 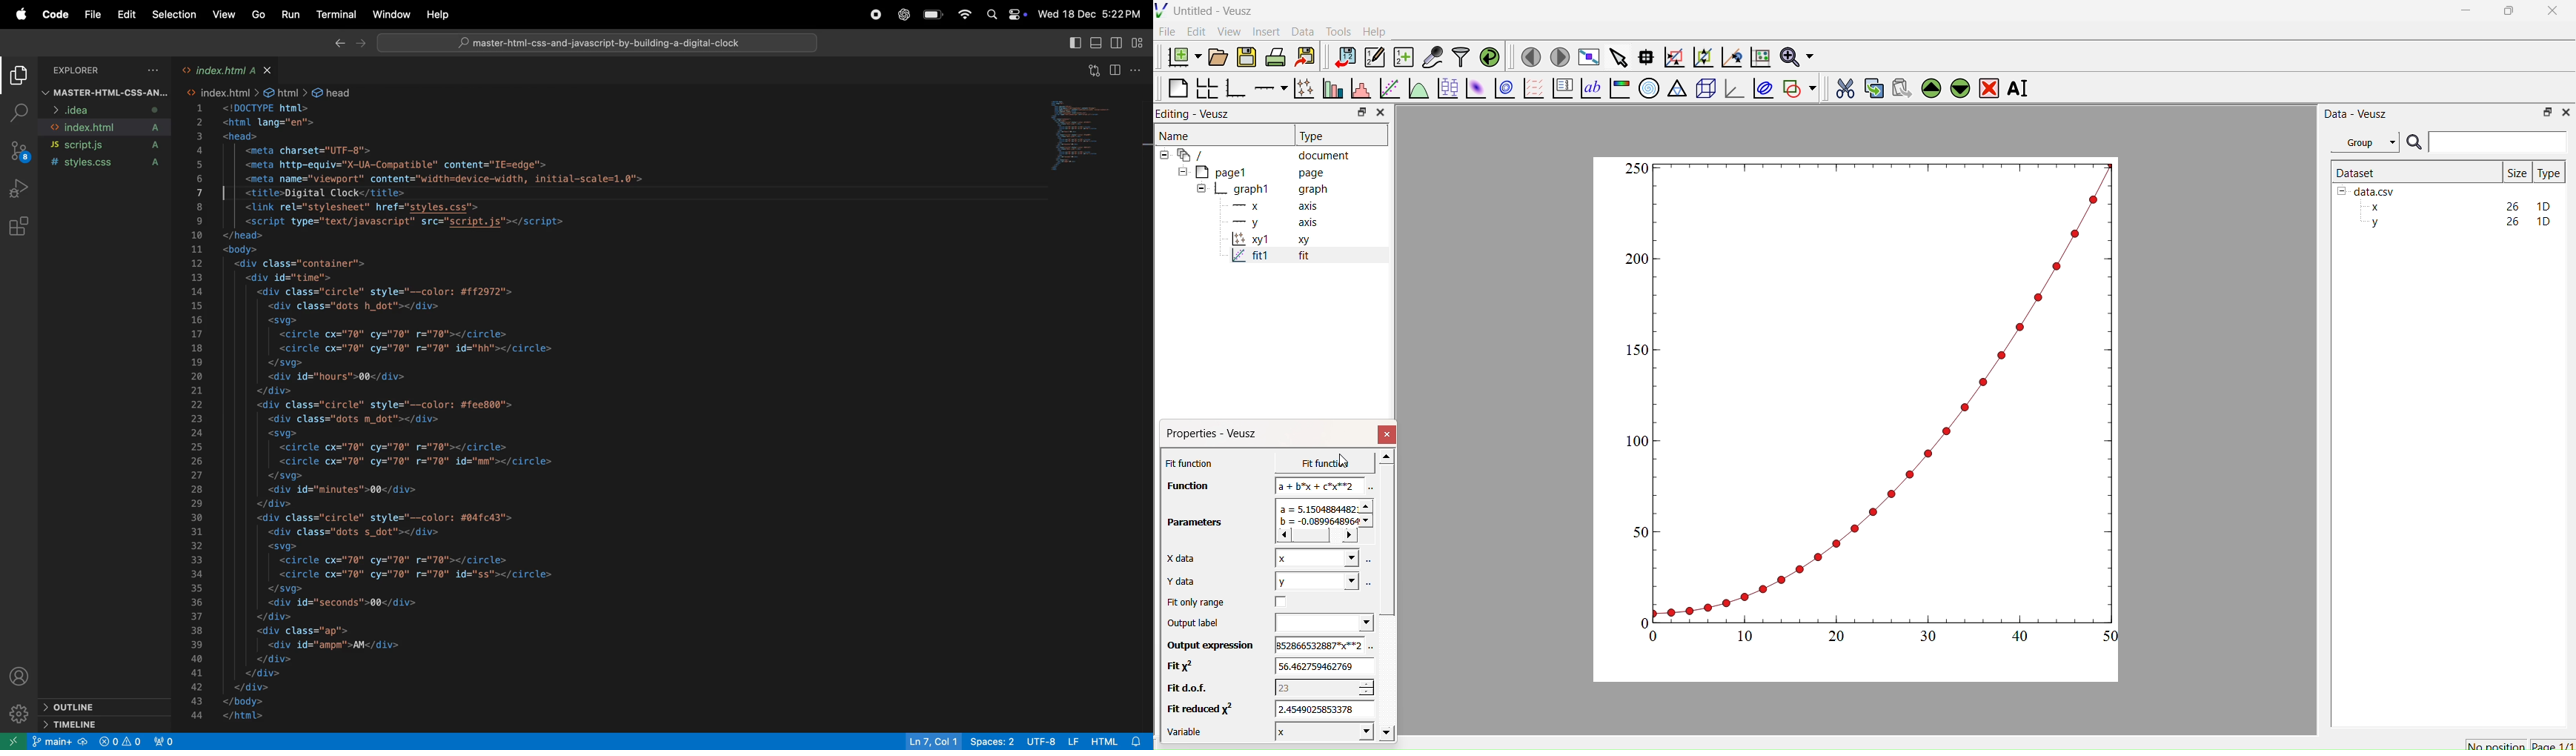 I want to click on Fit x^2, so click(x=1186, y=666).